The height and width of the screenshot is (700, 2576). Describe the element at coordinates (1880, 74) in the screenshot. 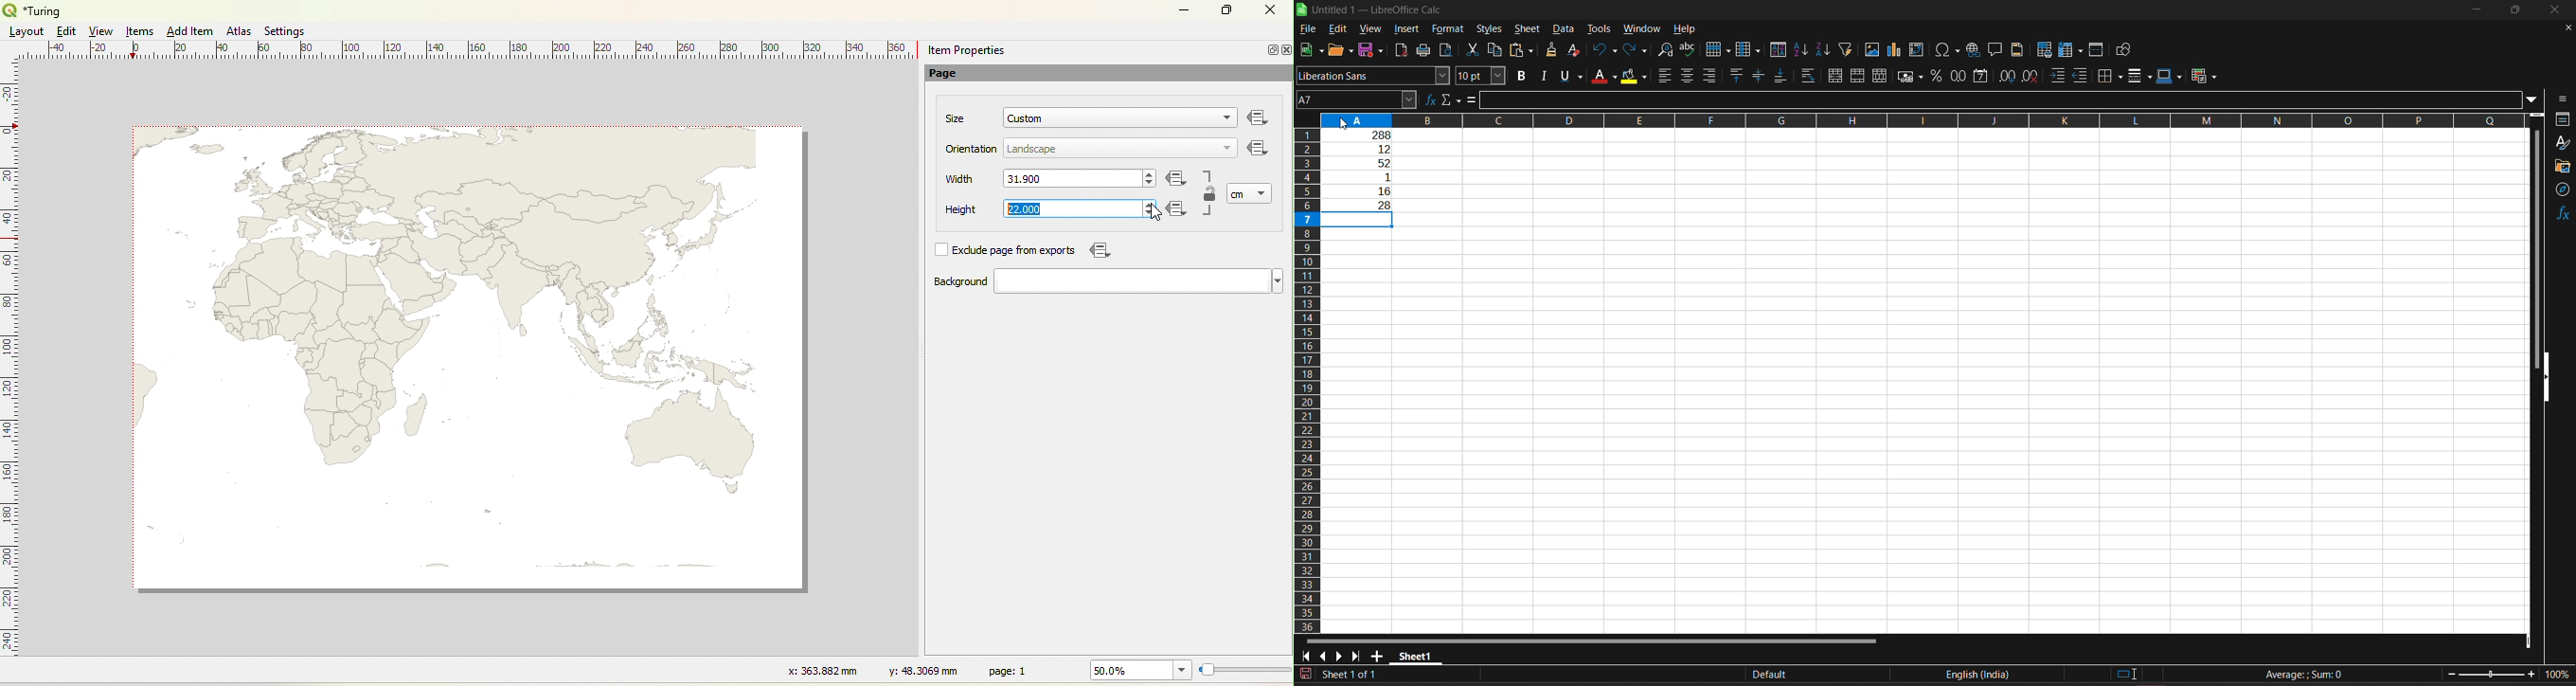

I see `unmerge cells` at that location.